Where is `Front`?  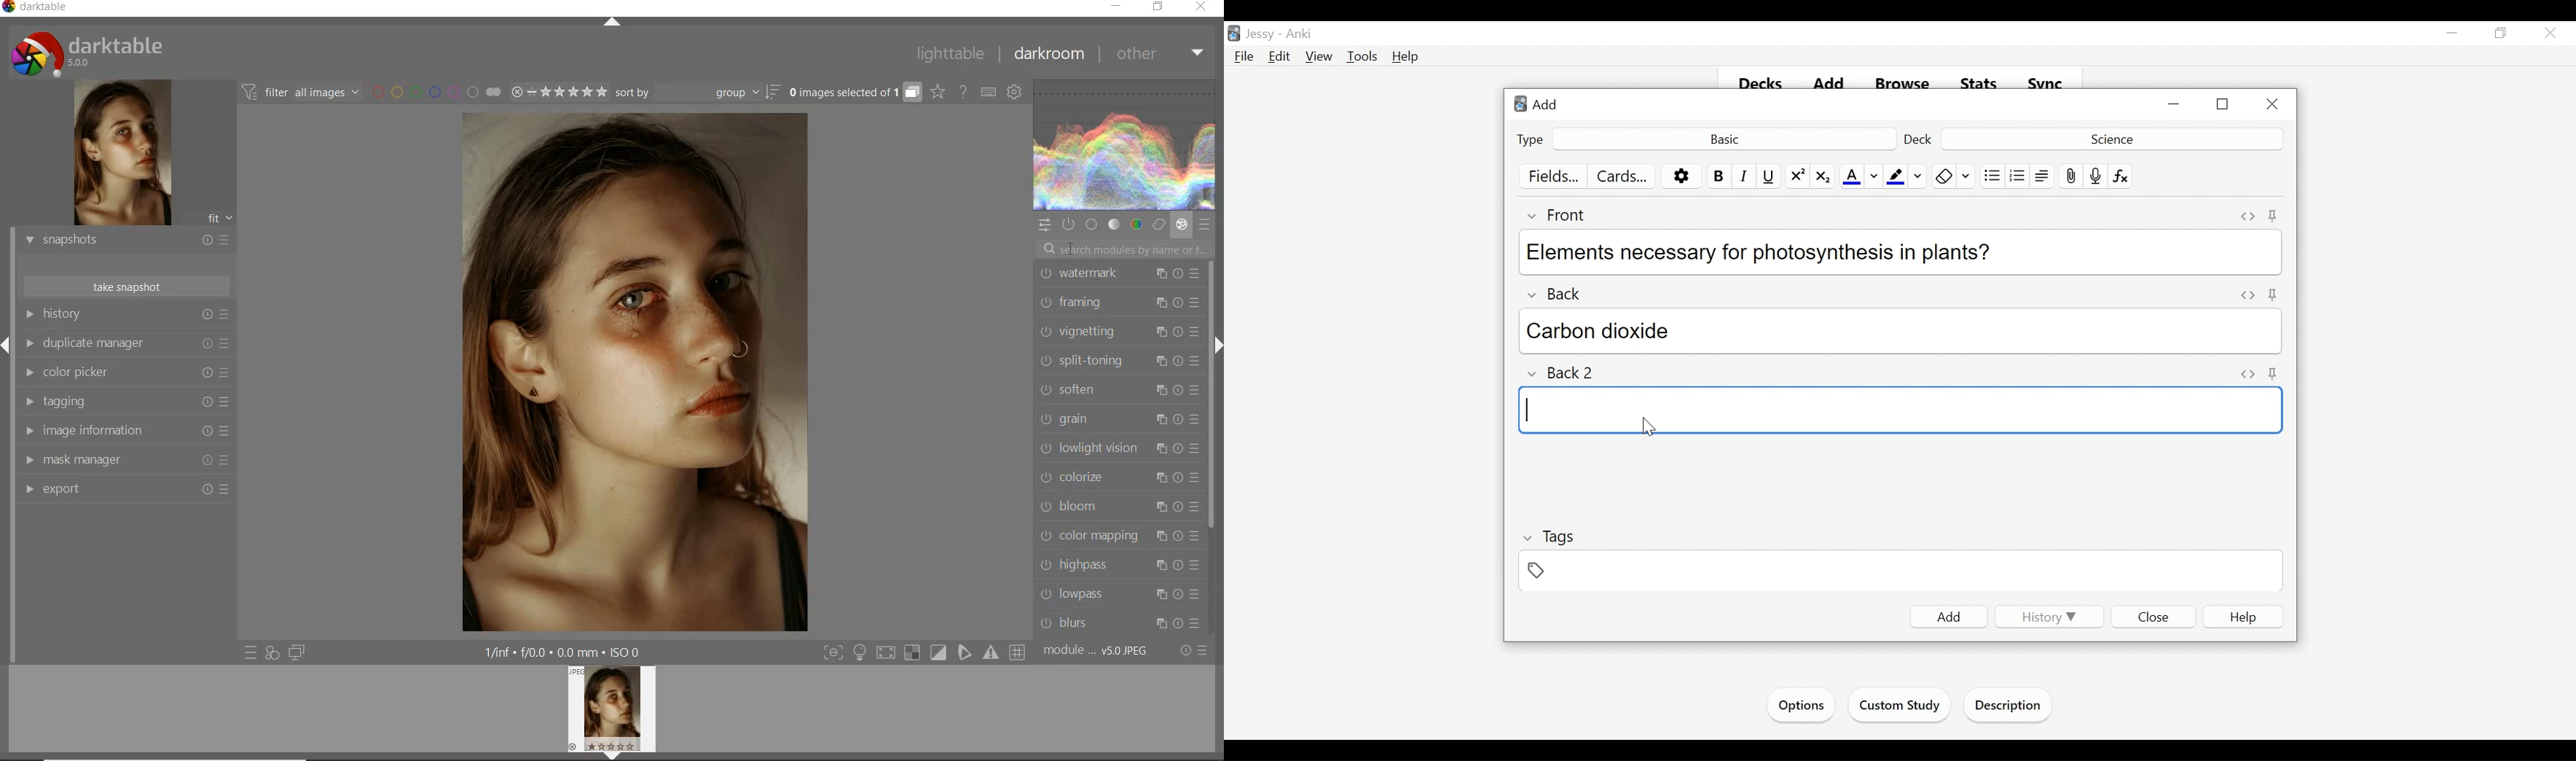
Front is located at coordinates (1565, 215).